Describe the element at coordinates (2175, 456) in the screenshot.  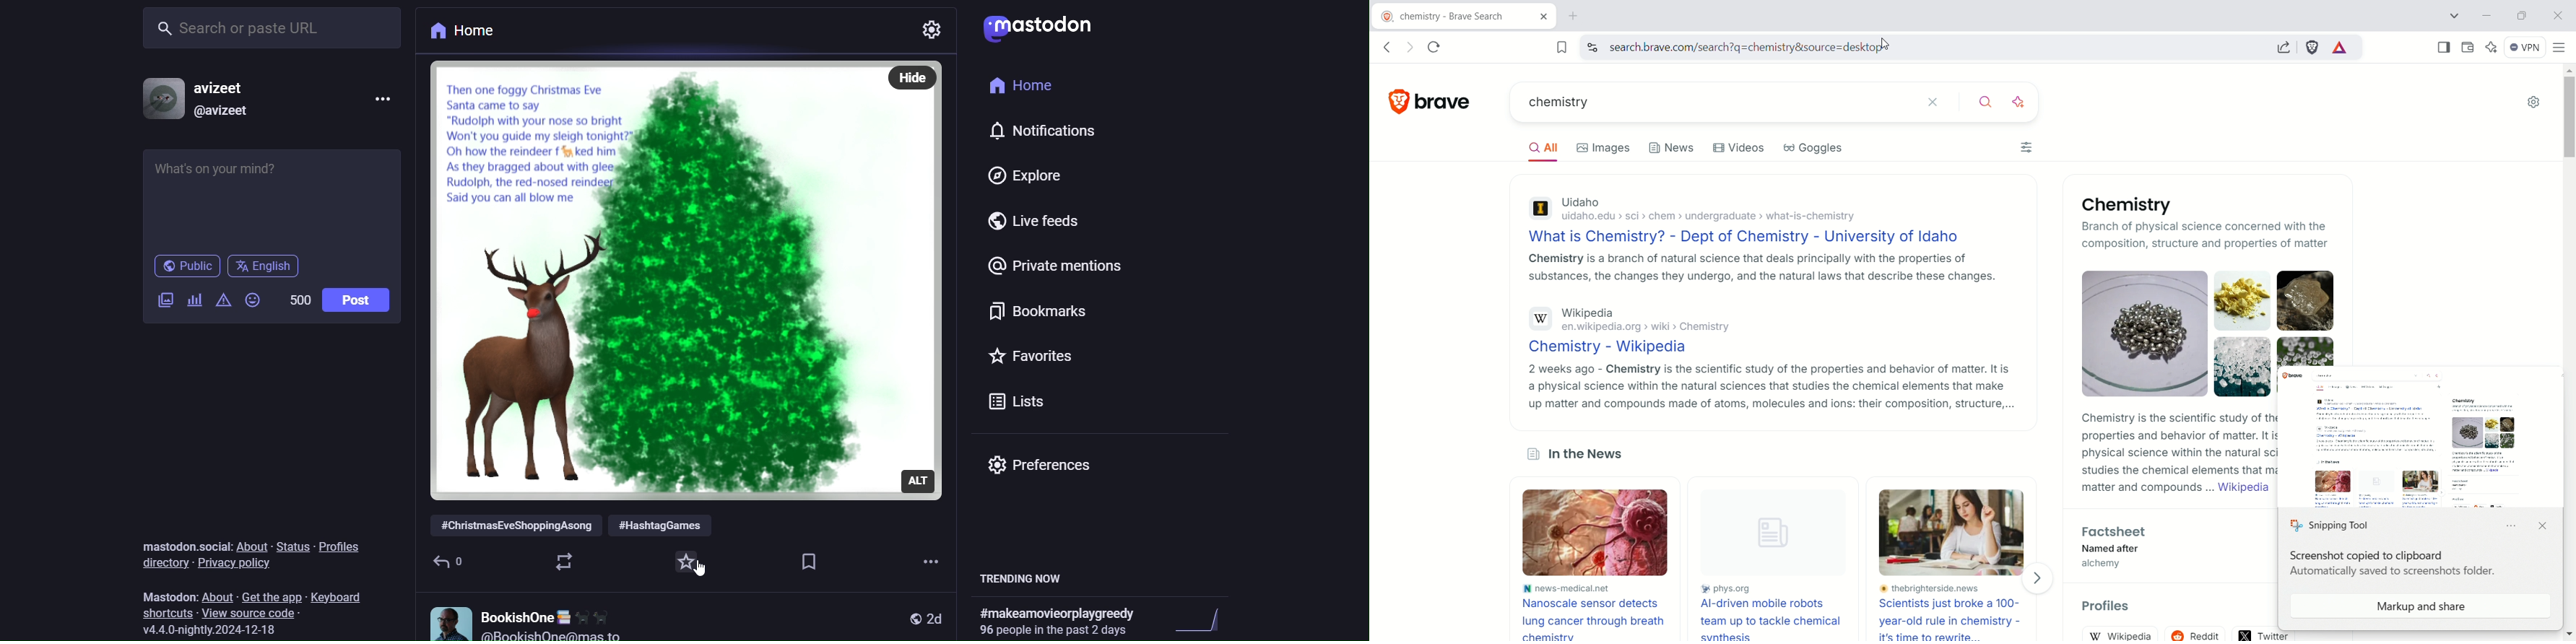
I see `Chemistry is the scientific study of the
properties and behavior of matter. It is a
physical science within the natural sciences that
studies the chemical elements that make up
matter and compounds ... Wikipedia

2 9` at that location.